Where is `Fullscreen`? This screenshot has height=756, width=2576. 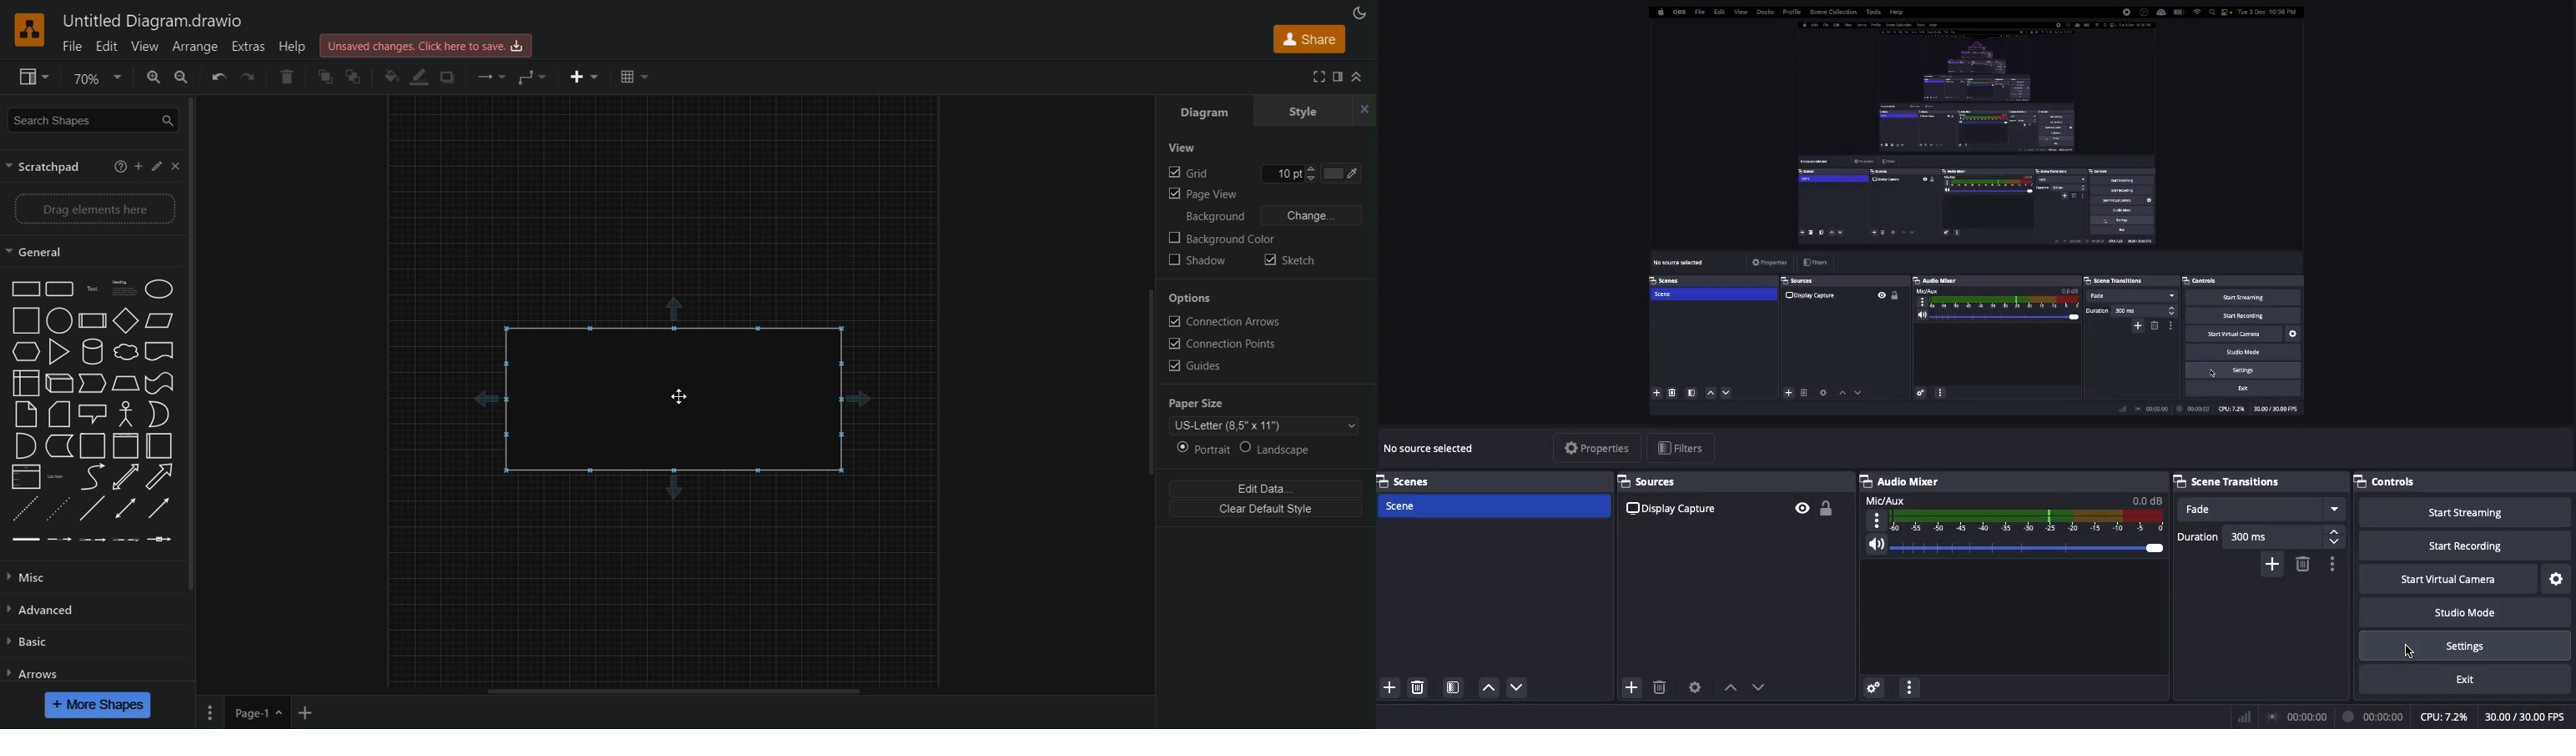 Fullscreen is located at coordinates (1321, 77).